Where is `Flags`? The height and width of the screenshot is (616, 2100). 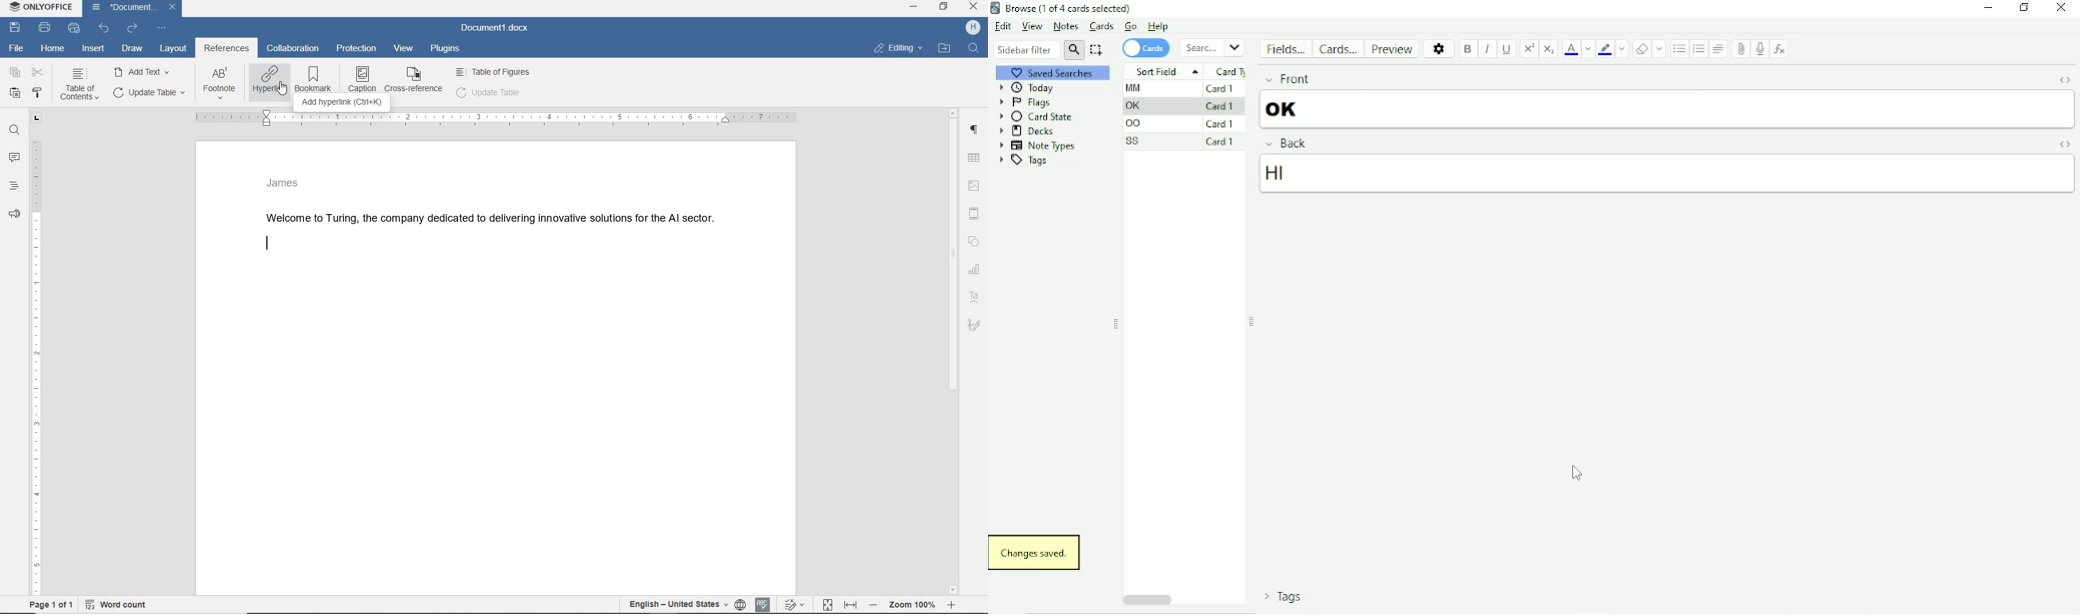 Flags is located at coordinates (1025, 103).